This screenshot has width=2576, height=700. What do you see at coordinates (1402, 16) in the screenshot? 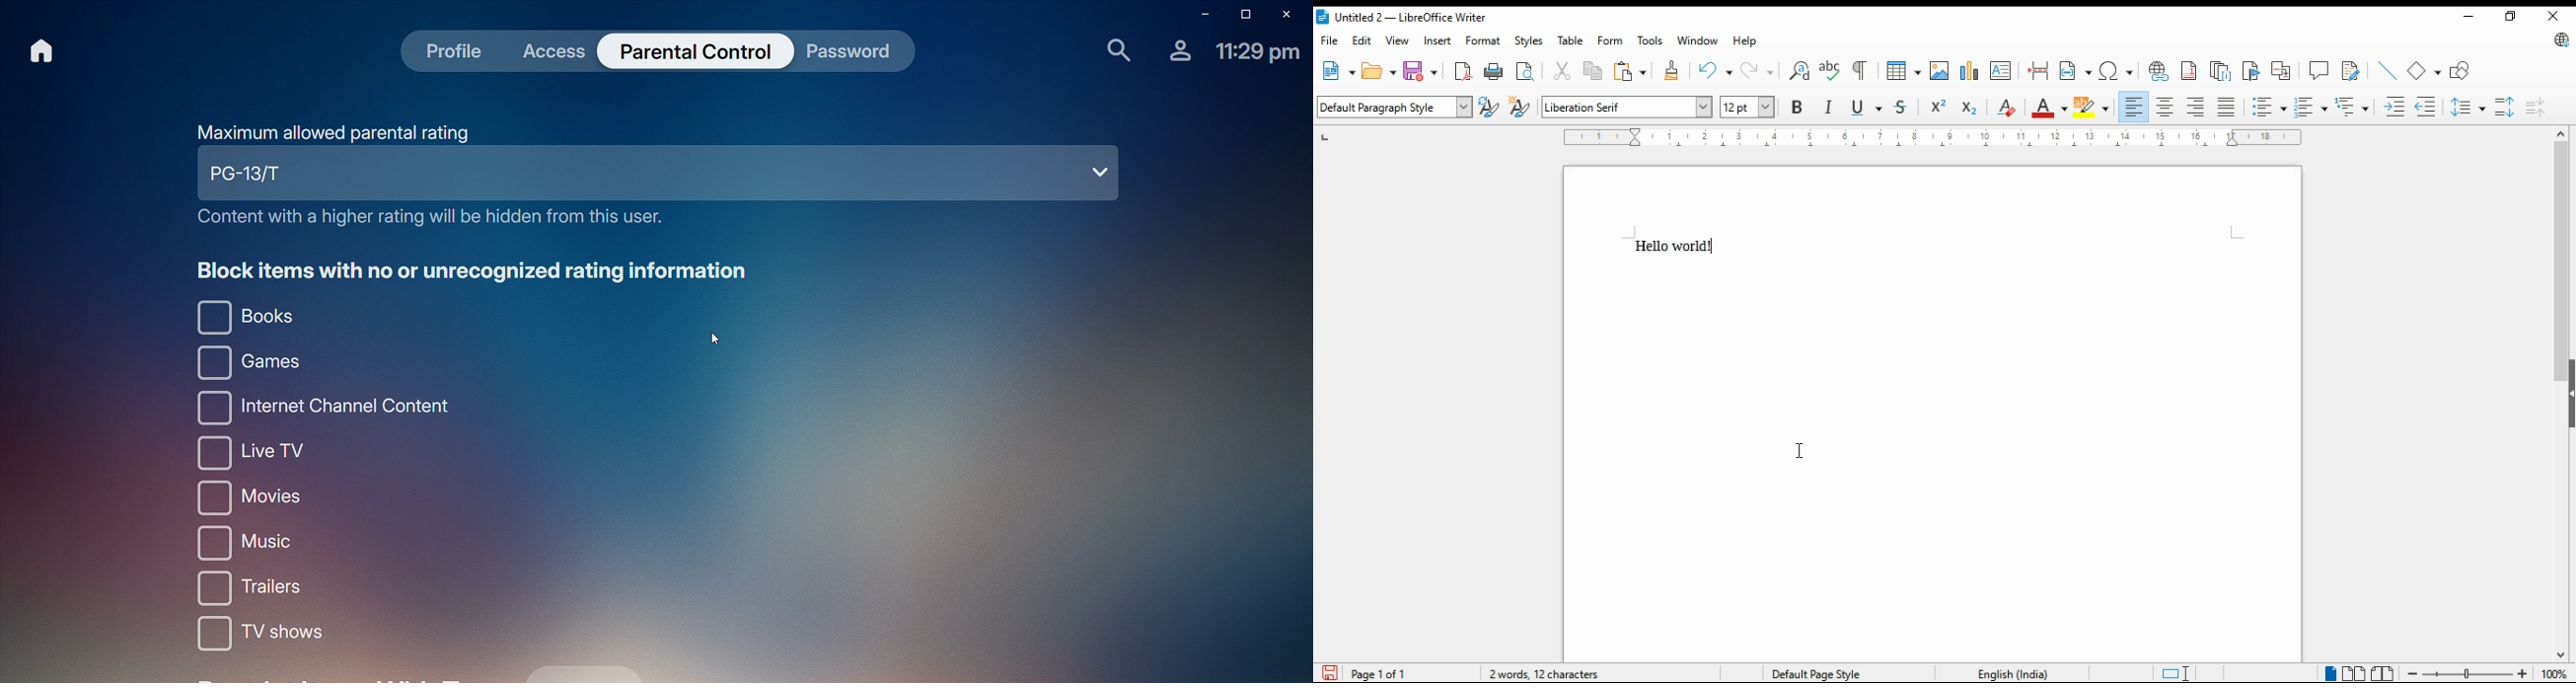
I see `icon and file name` at bounding box center [1402, 16].